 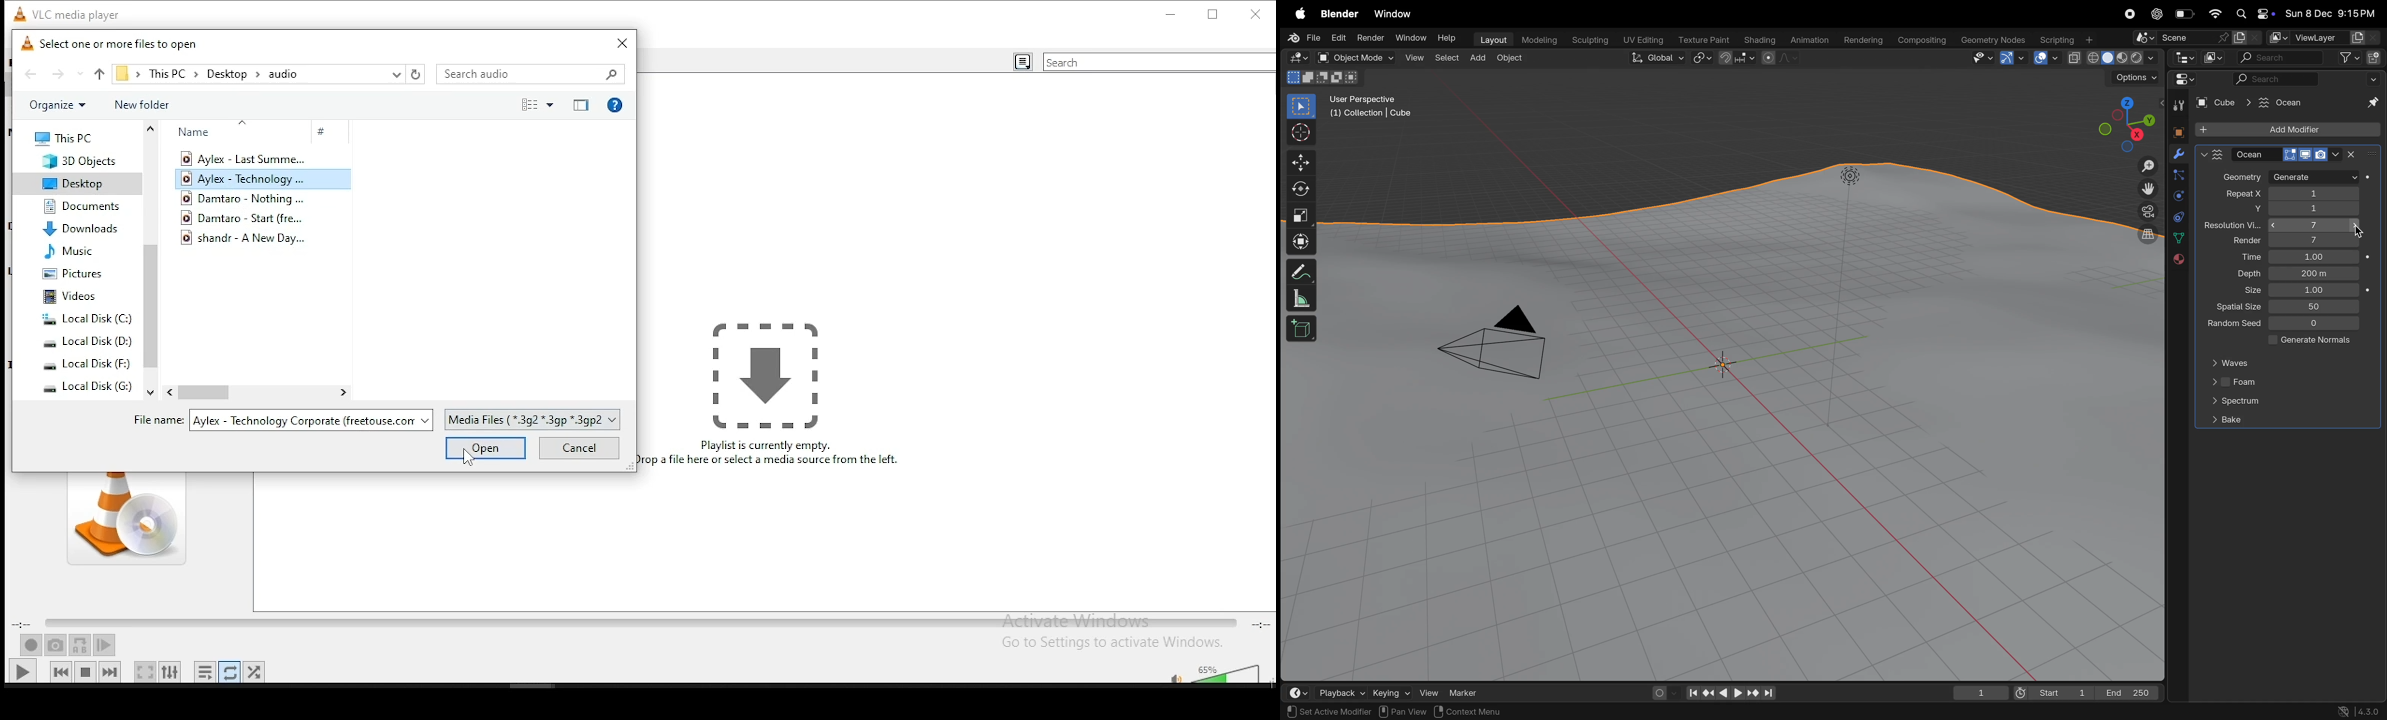 What do you see at coordinates (252, 217) in the screenshot?
I see `damtaro - start (fre` at bounding box center [252, 217].